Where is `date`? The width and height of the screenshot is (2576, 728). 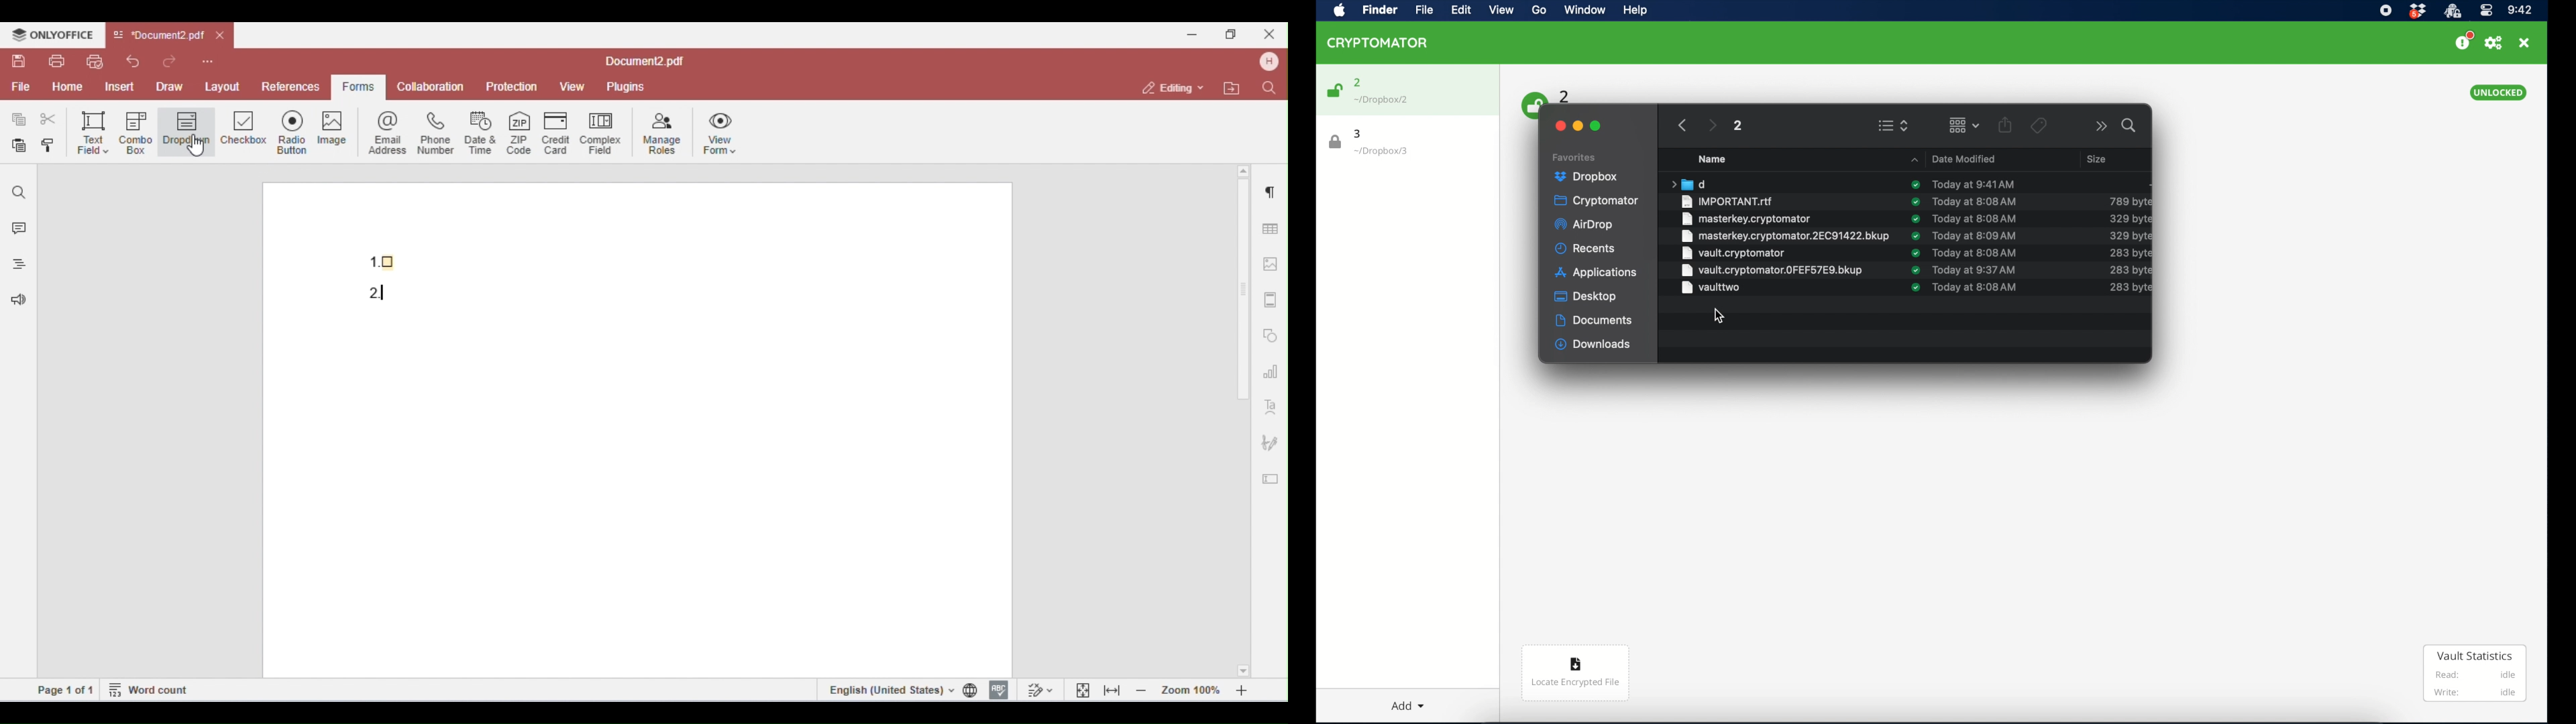
date is located at coordinates (1974, 184).